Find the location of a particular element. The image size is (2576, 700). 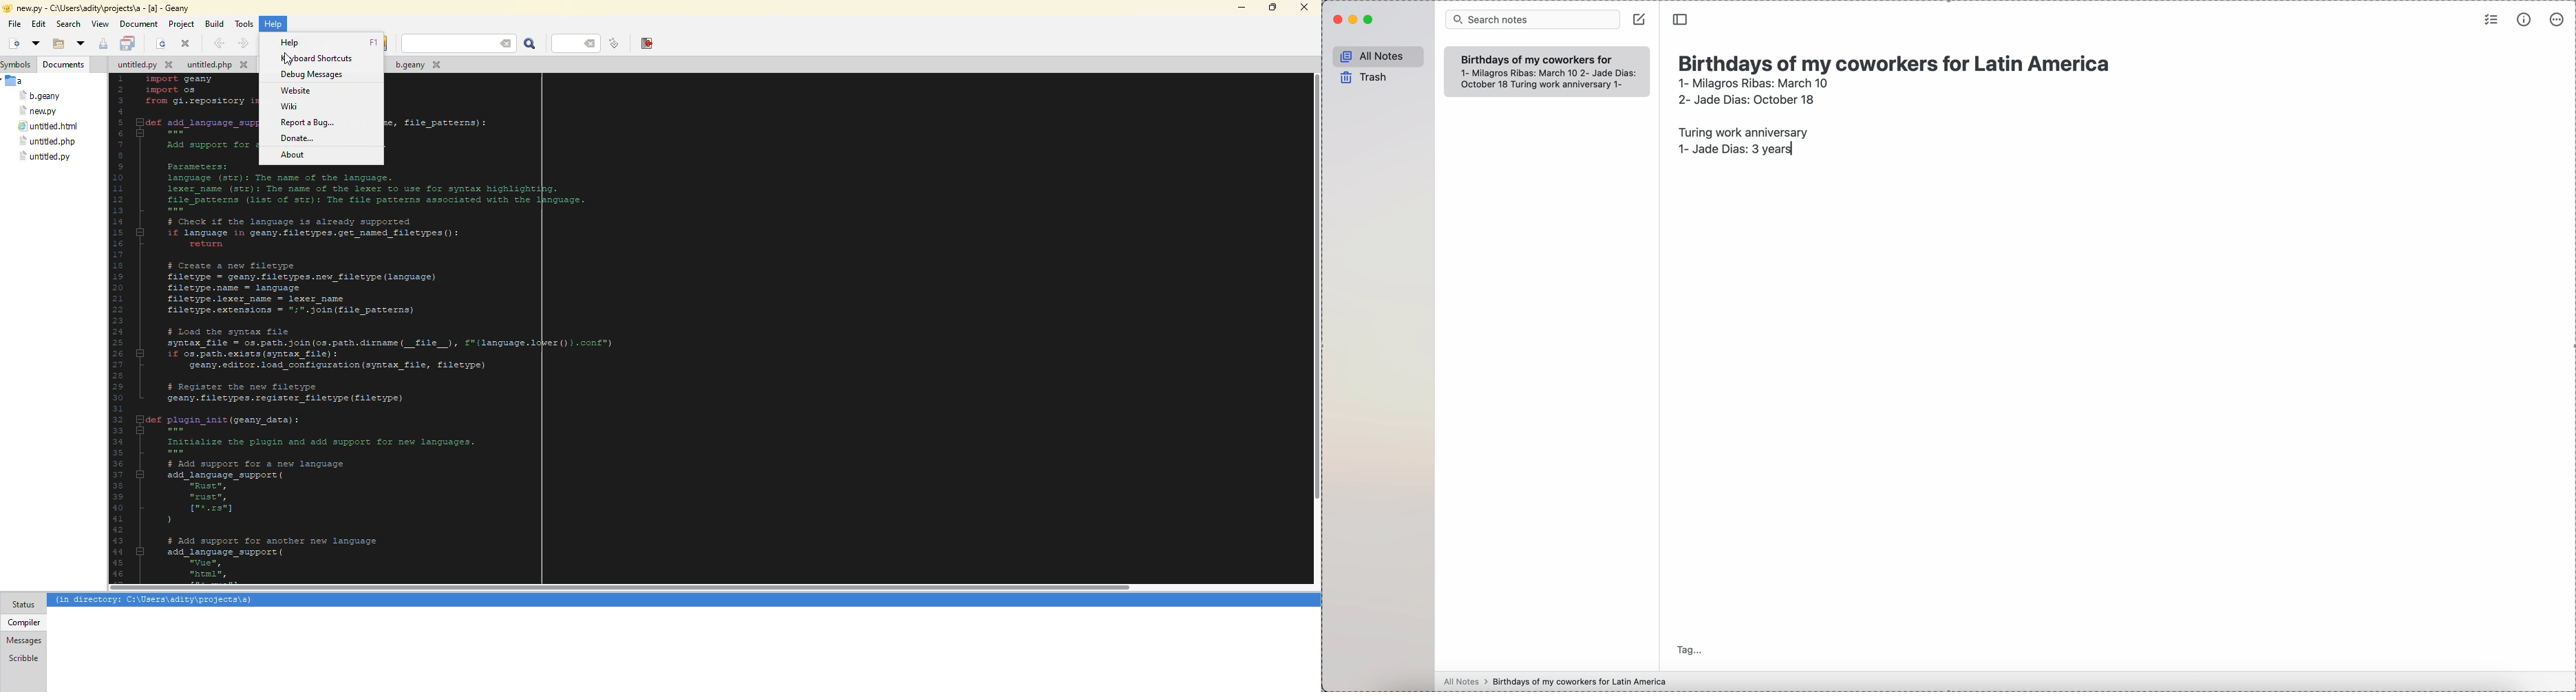

view is located at coordinates (100, 24).